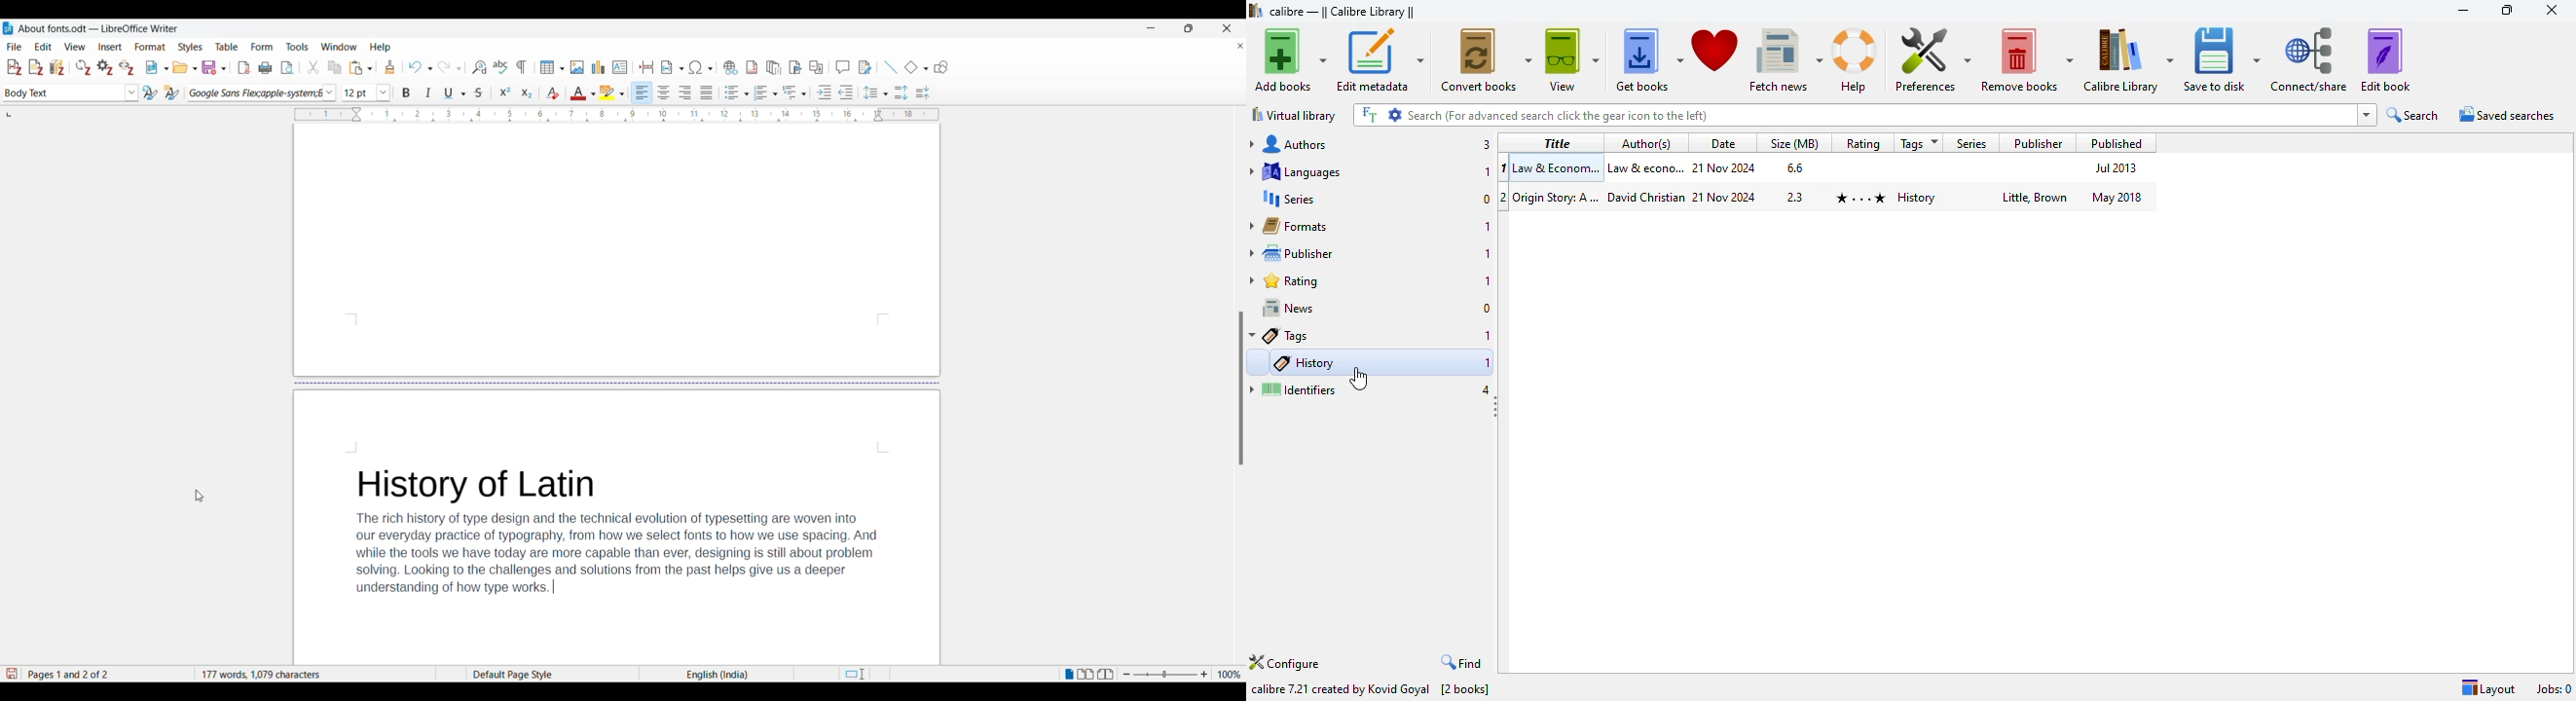  What do you see at coordinates (1971, 143) in the screenshot?
I see `series` at bounding box center [1971, 143].